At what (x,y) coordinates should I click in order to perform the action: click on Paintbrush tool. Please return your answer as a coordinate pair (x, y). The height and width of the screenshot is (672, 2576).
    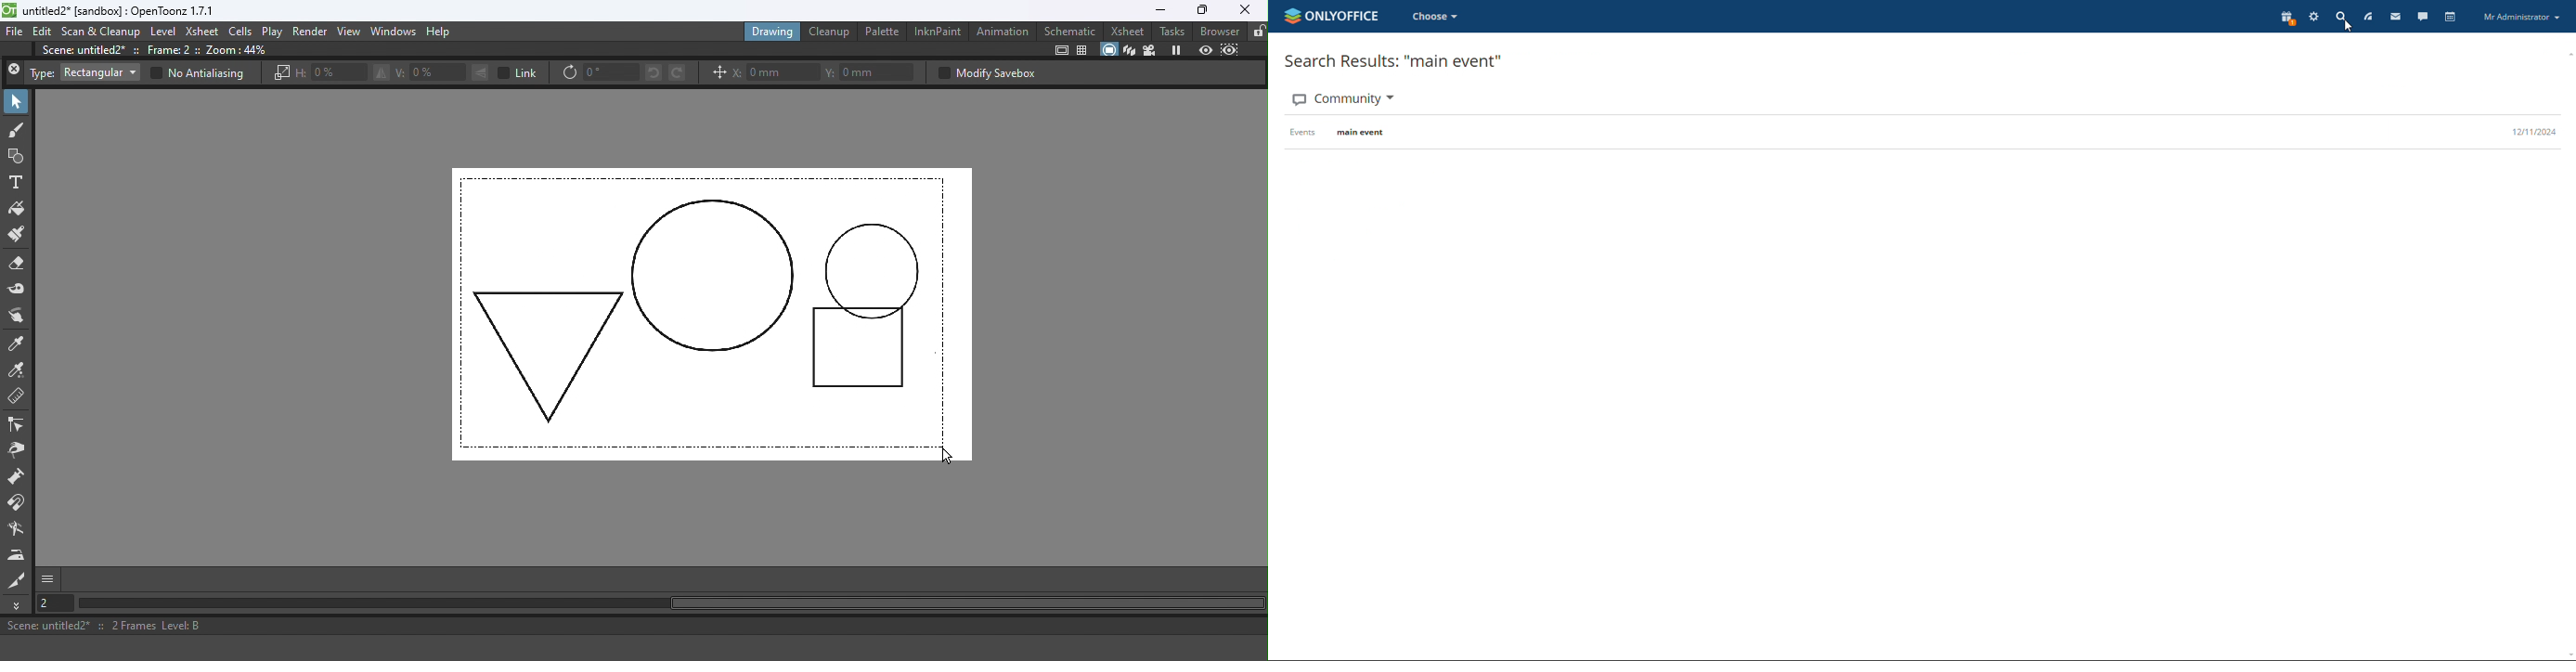
    Looking at the image, I should click on (19, 235).